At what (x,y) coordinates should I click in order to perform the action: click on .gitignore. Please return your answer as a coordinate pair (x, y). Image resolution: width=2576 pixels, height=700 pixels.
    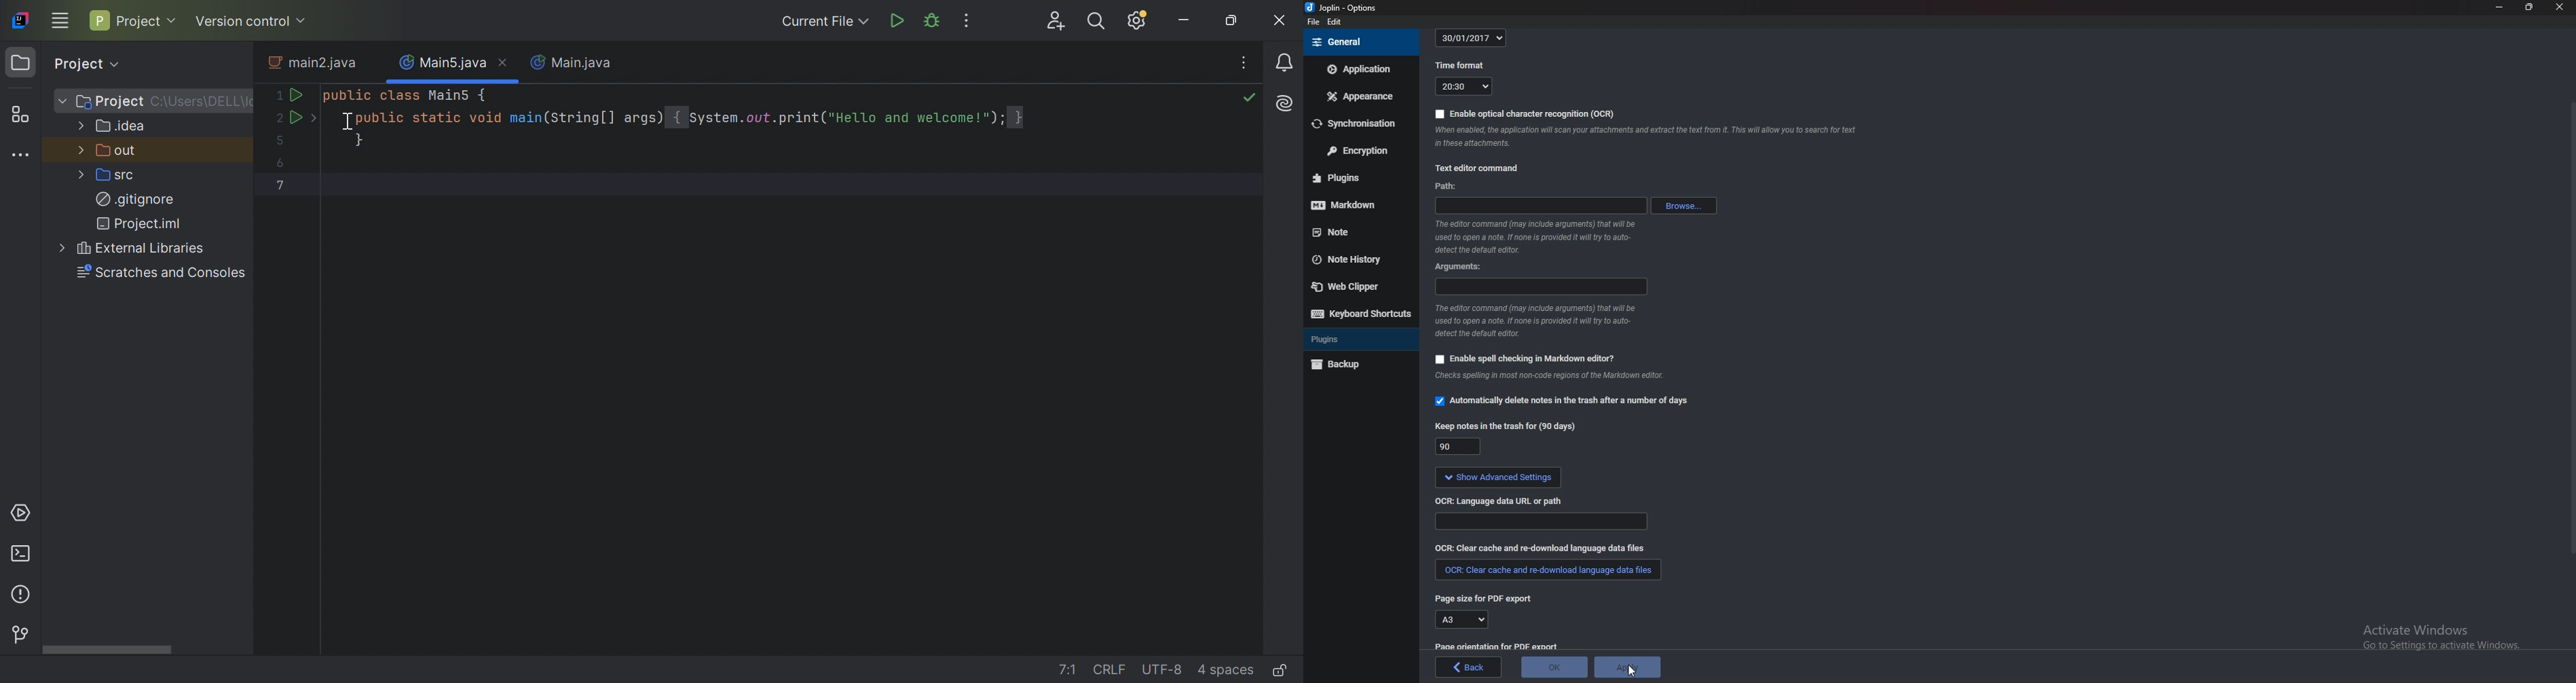
    Looking at the image, I should click on (136, 198).